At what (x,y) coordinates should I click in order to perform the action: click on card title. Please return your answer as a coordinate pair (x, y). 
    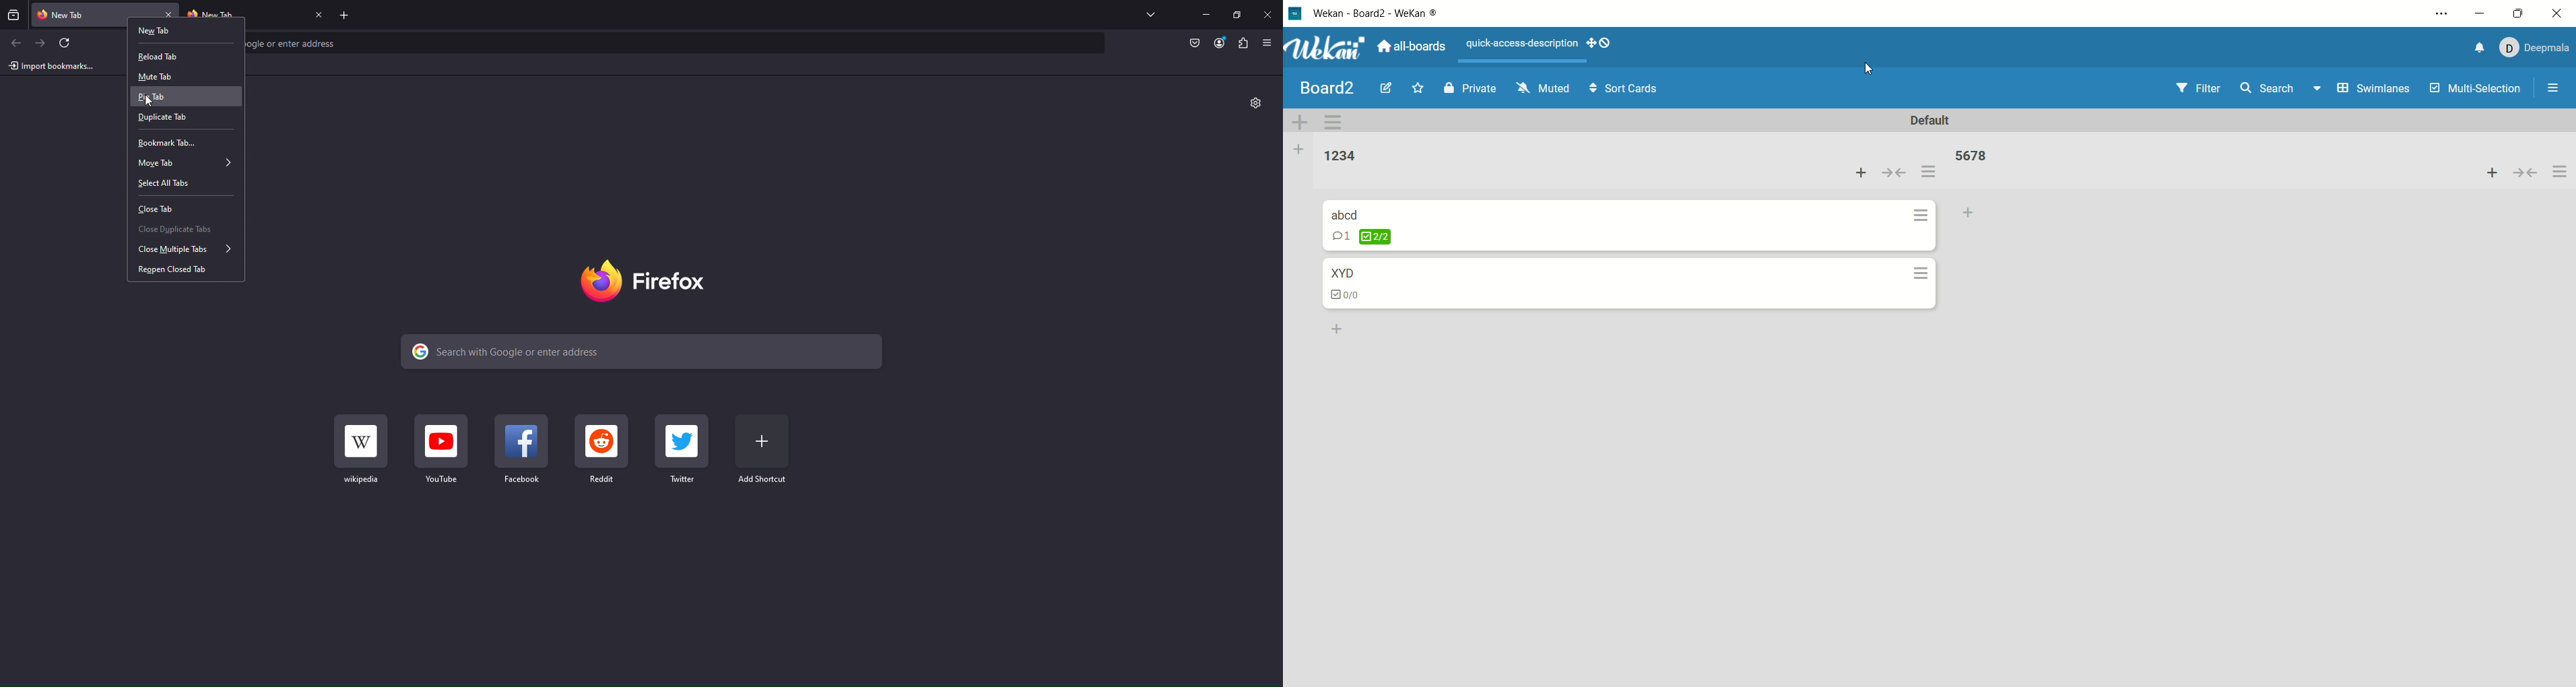
    Looking at the image, I should click on (1345, 214).